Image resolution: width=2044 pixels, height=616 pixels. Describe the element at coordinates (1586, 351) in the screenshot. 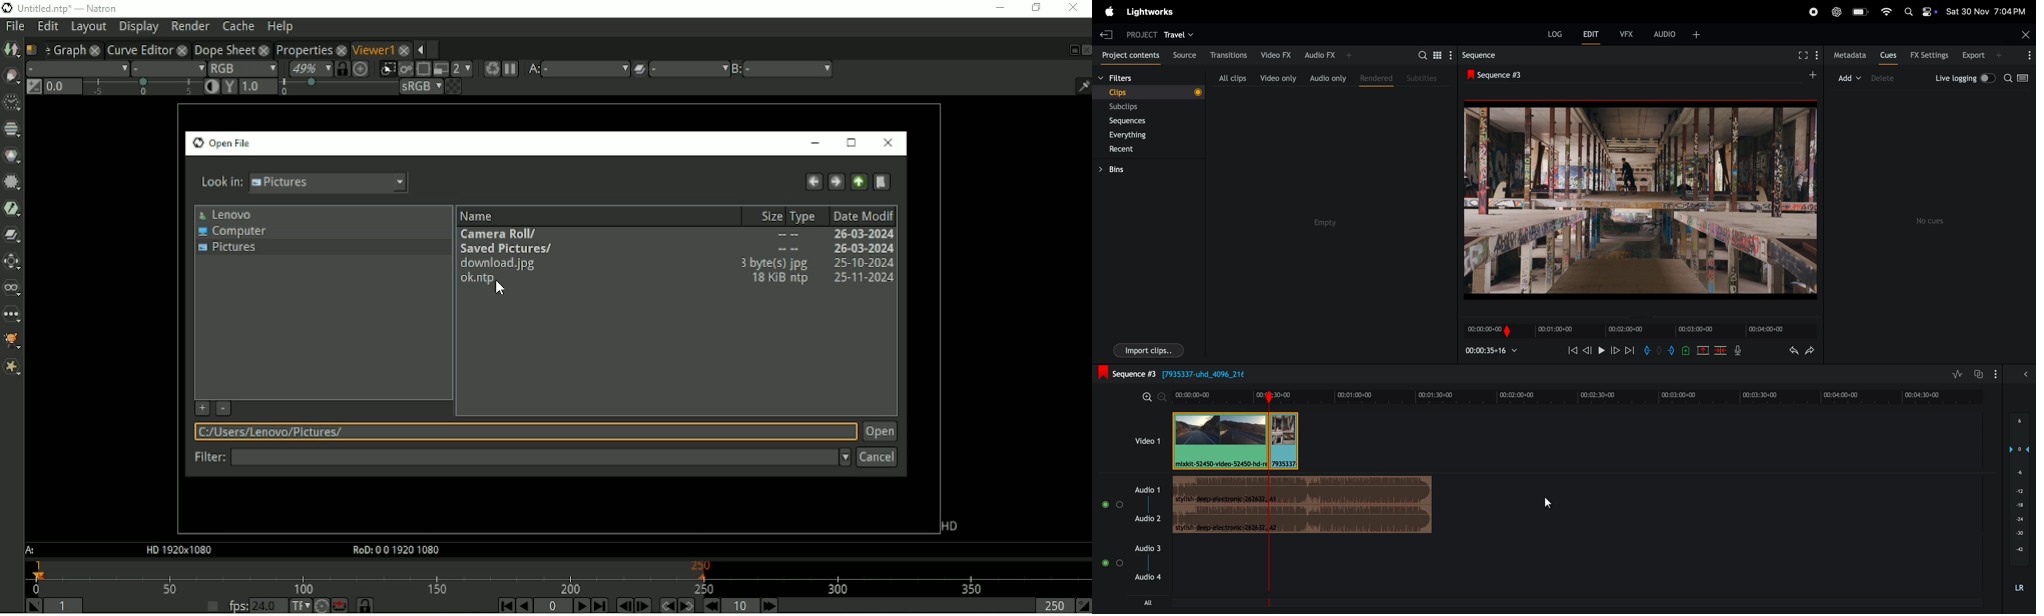

I see `previous frame` at that location.